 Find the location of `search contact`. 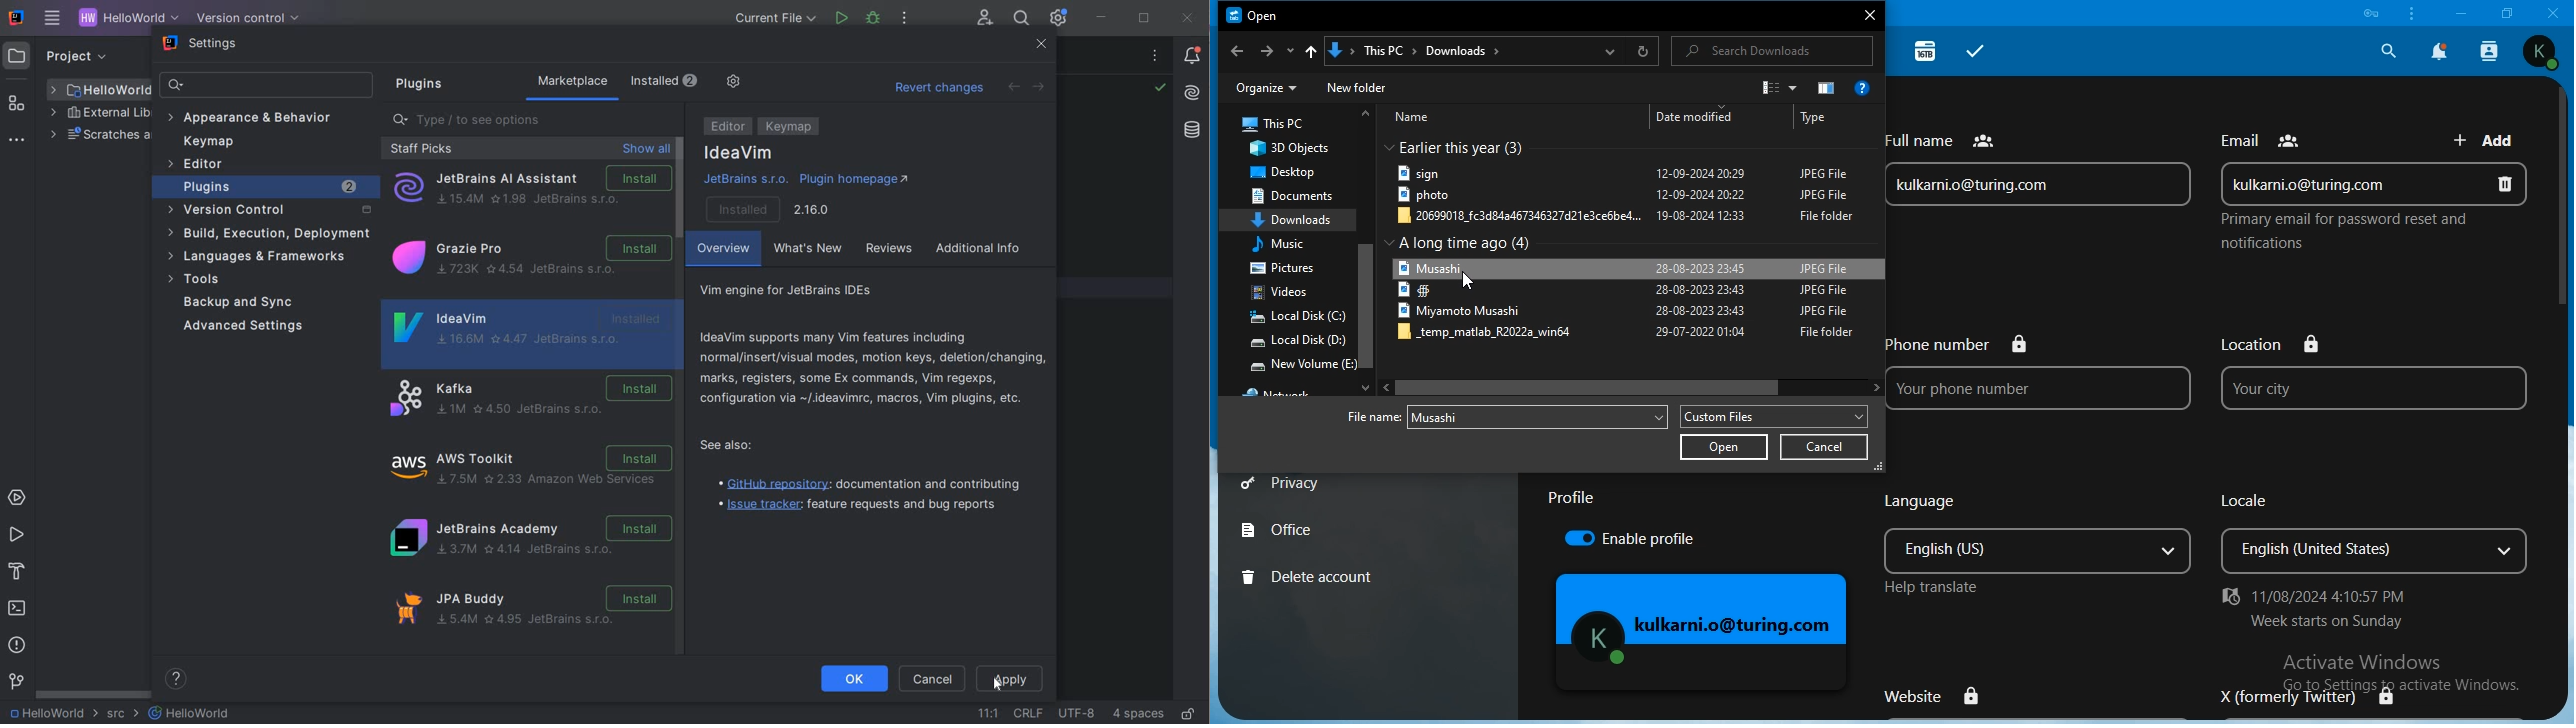

search contact is located at coordinates (2491, 51).